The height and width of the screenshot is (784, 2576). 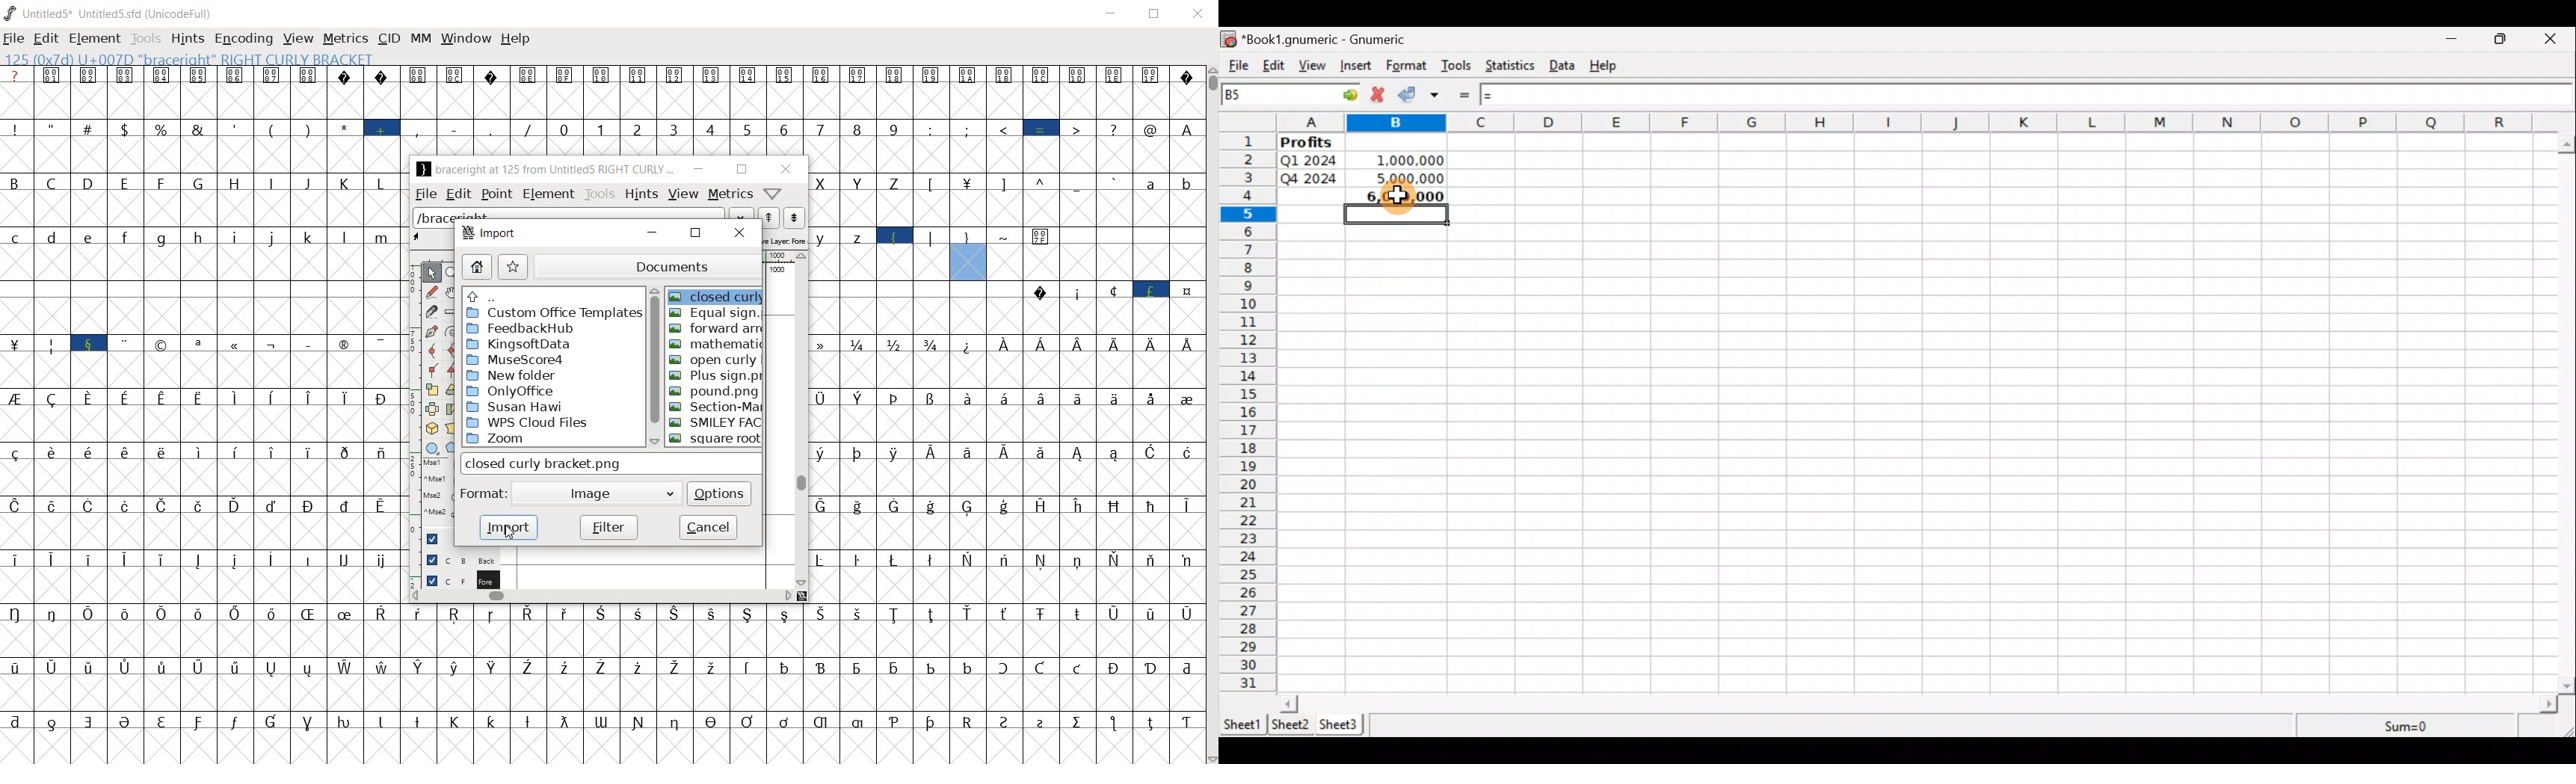 I want to click on Maximize/Minimize, so click(x=2505, y=39).